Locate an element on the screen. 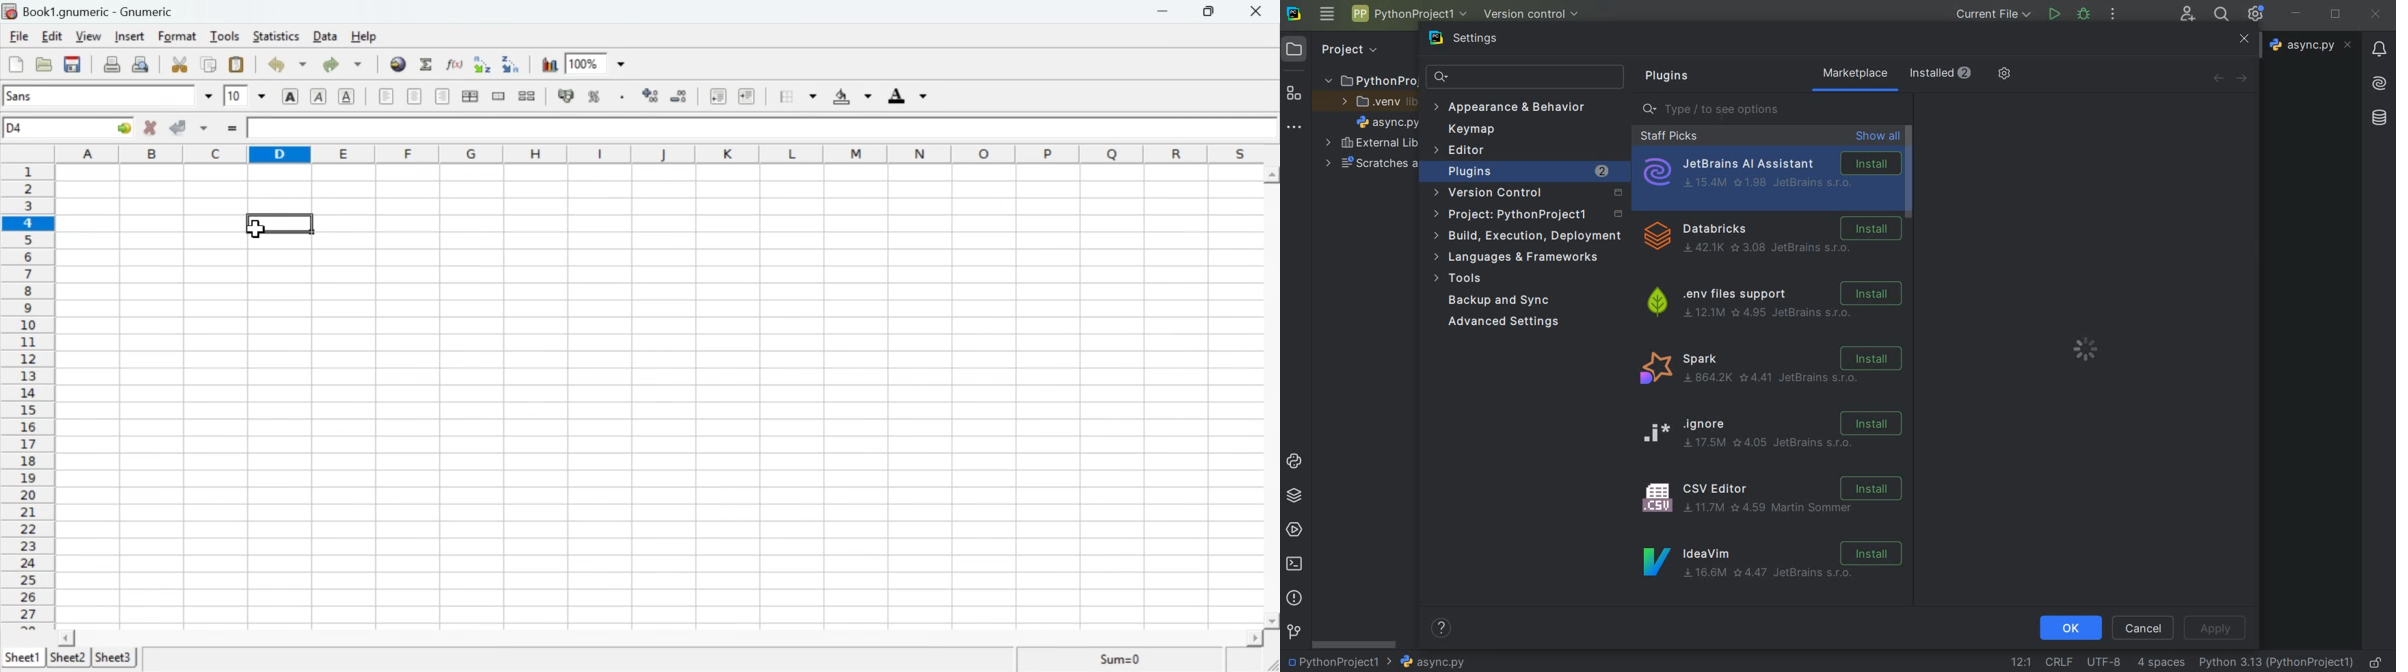 Image resolution: width=2408 pixels, height=672 pixels. project name is located at coordinates (1408, 13).